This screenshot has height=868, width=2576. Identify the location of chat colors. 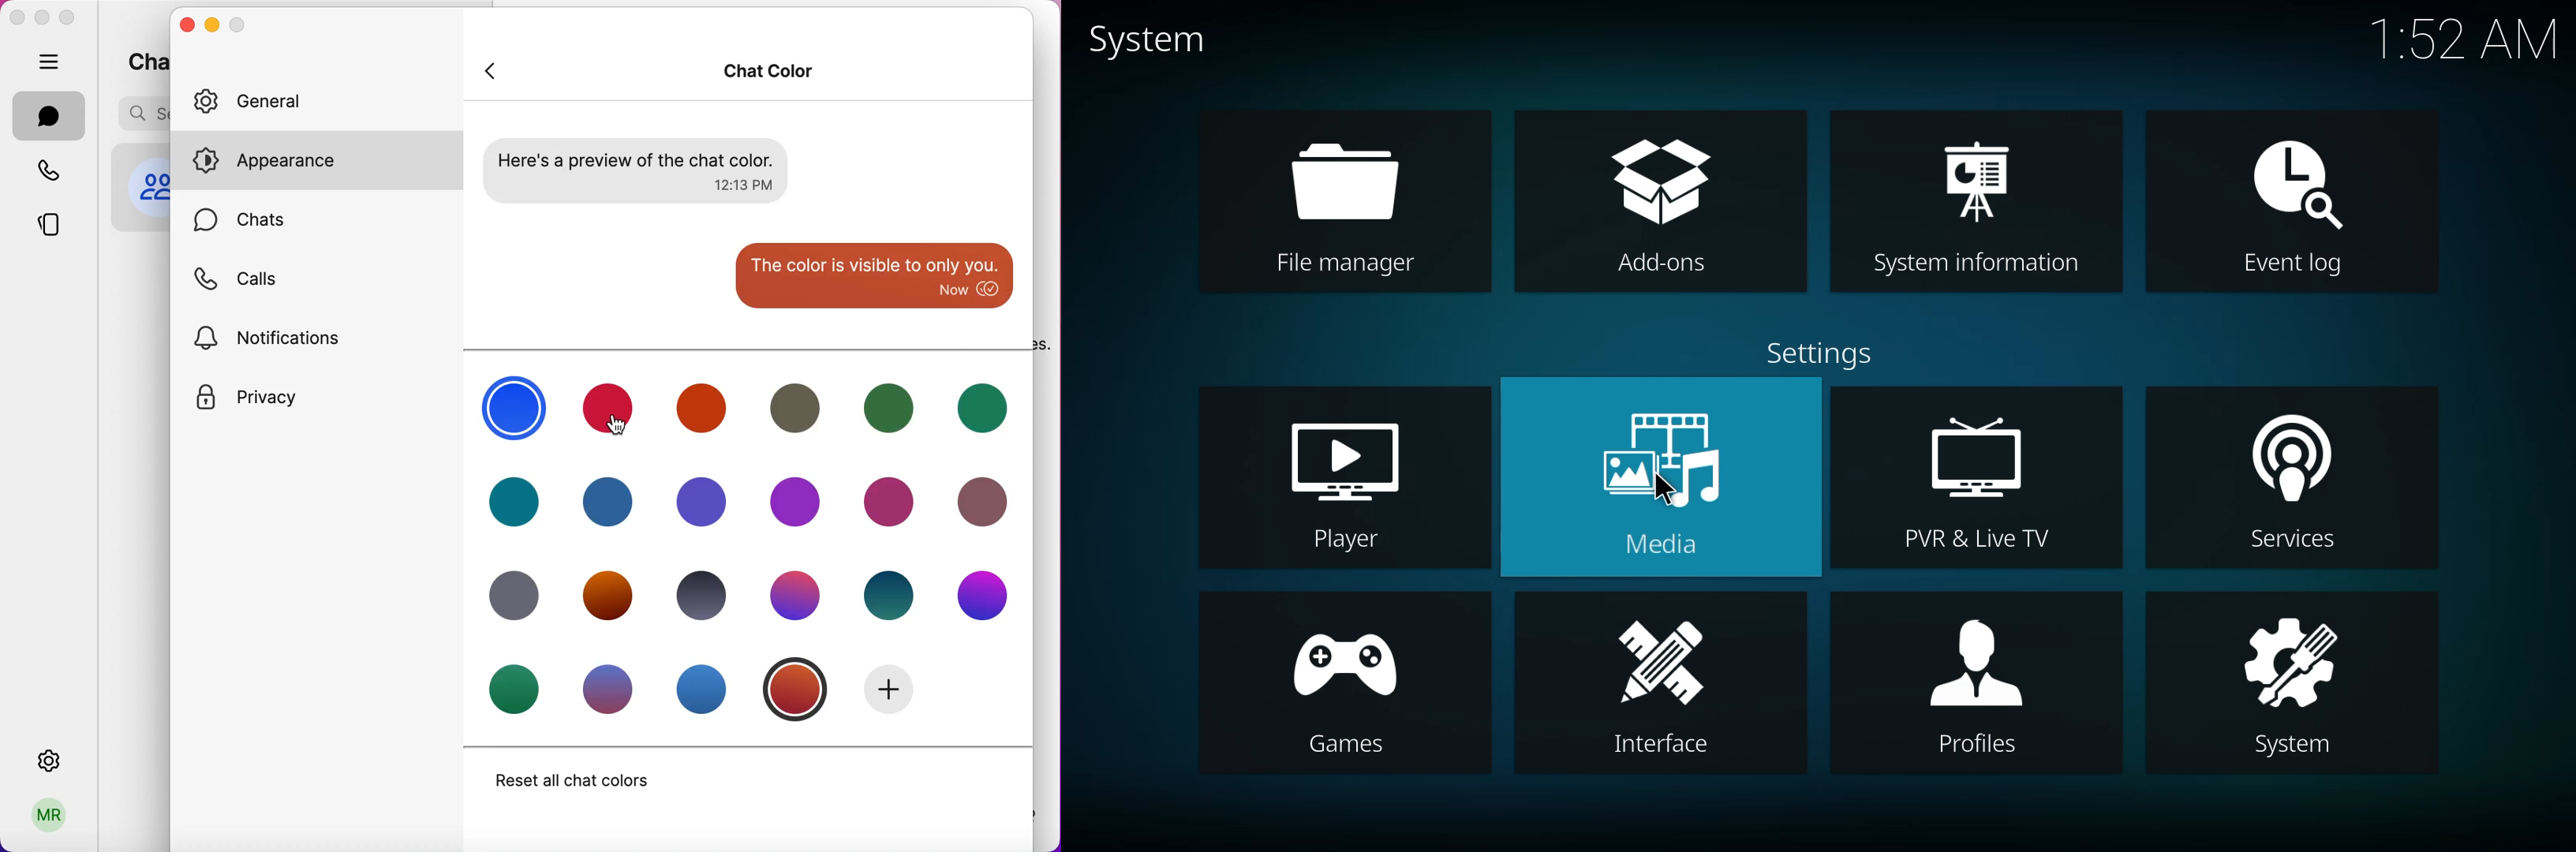
(746, 491).